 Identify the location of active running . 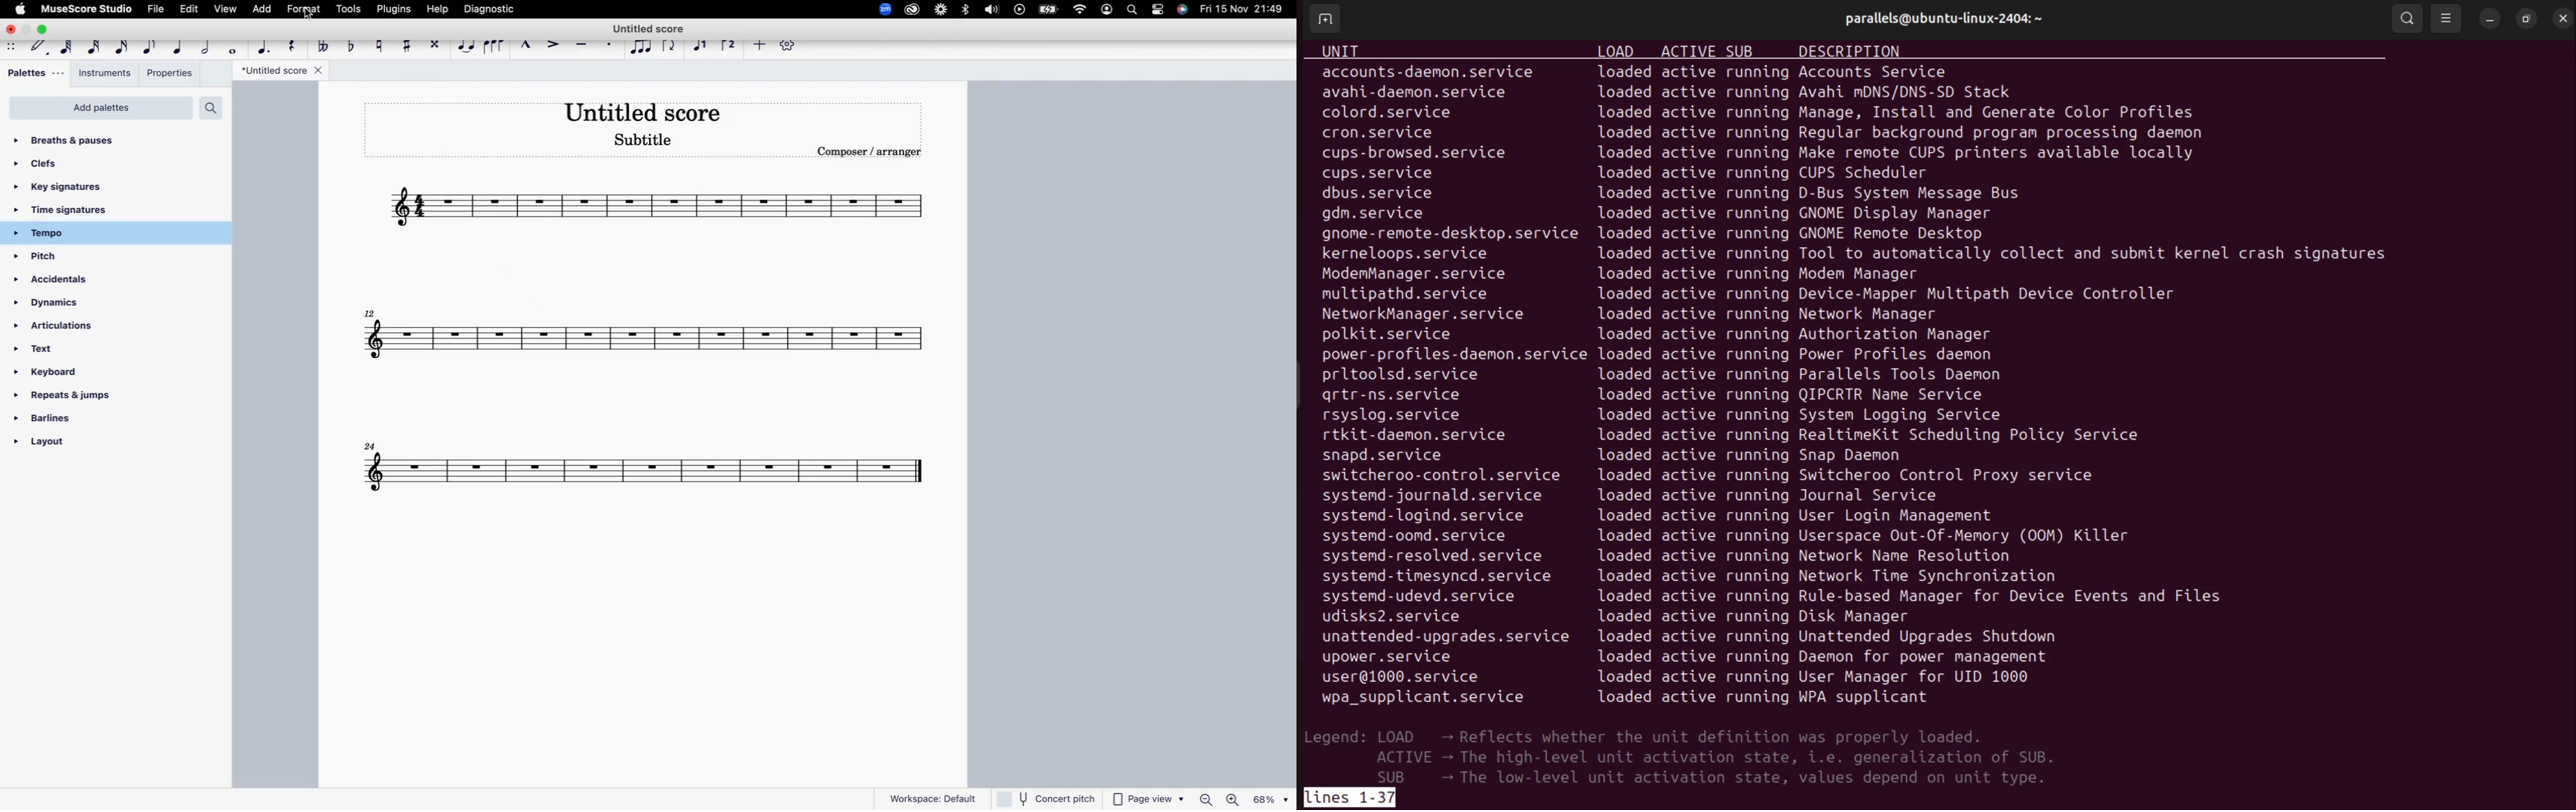
(1925, 294).